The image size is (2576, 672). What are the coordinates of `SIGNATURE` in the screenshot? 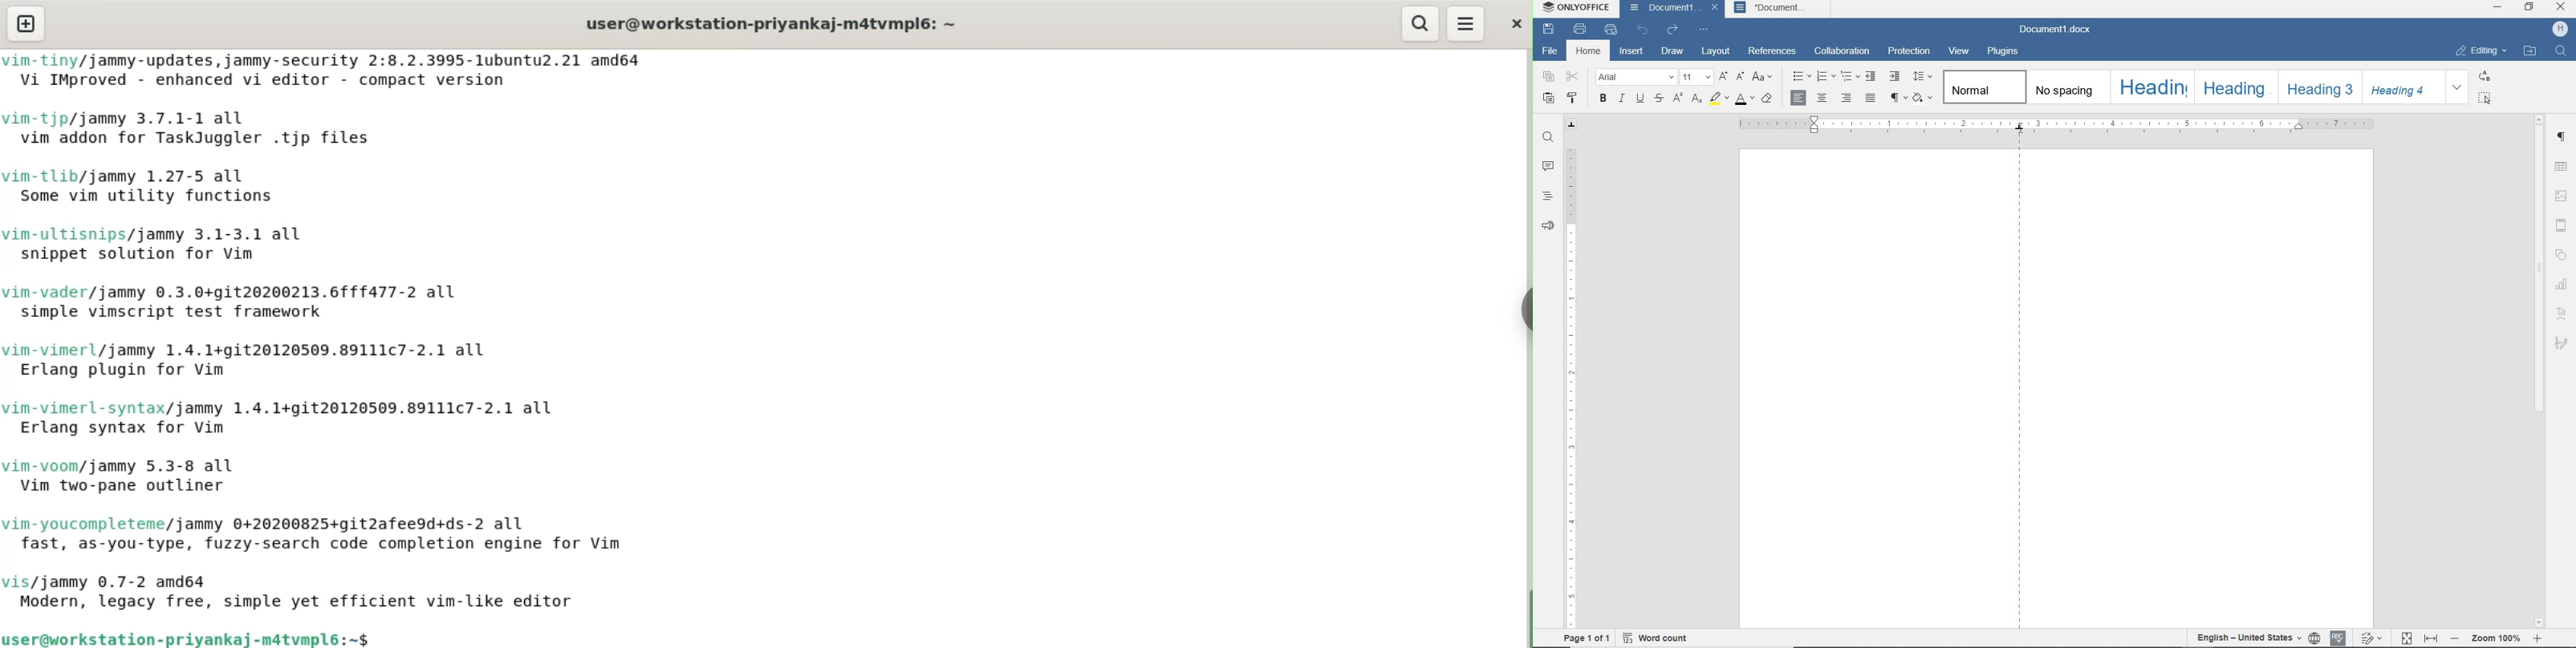 It's located at (2562, 345).